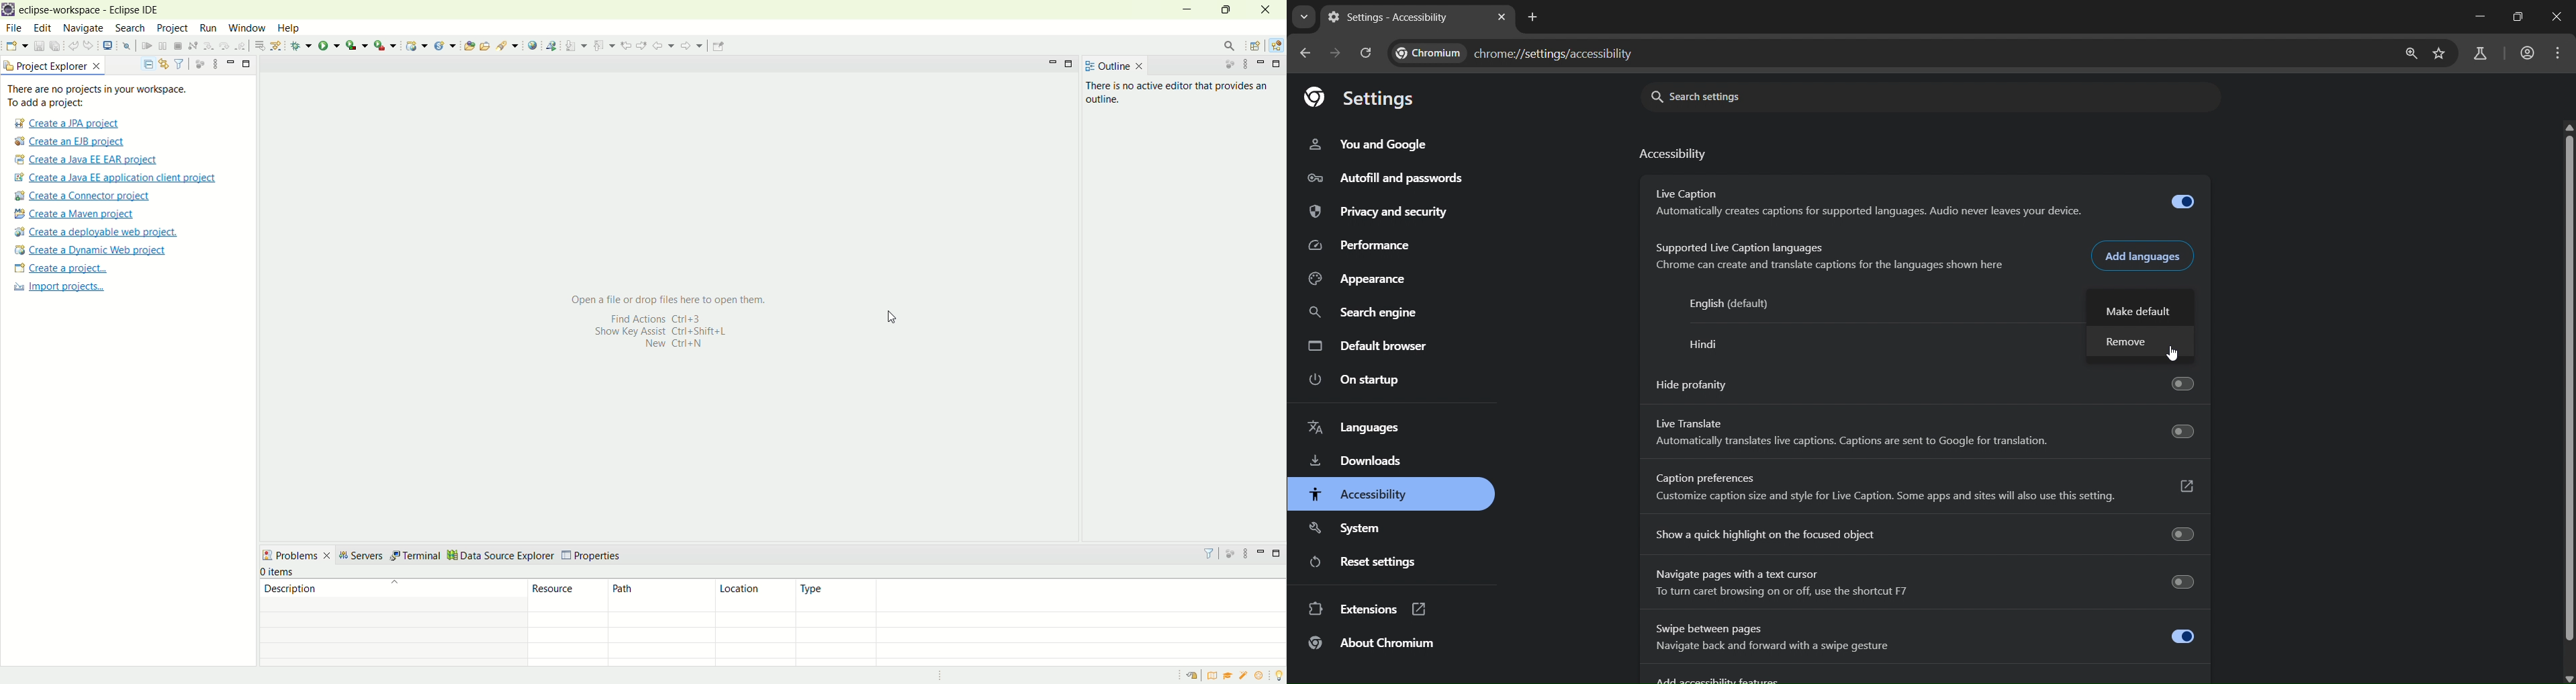 The image size is (2576, 700). What do you see at coordinates (1392, 177) in the screenshot?
I see `autofill and passwords` at bounding box center [1392, 177].